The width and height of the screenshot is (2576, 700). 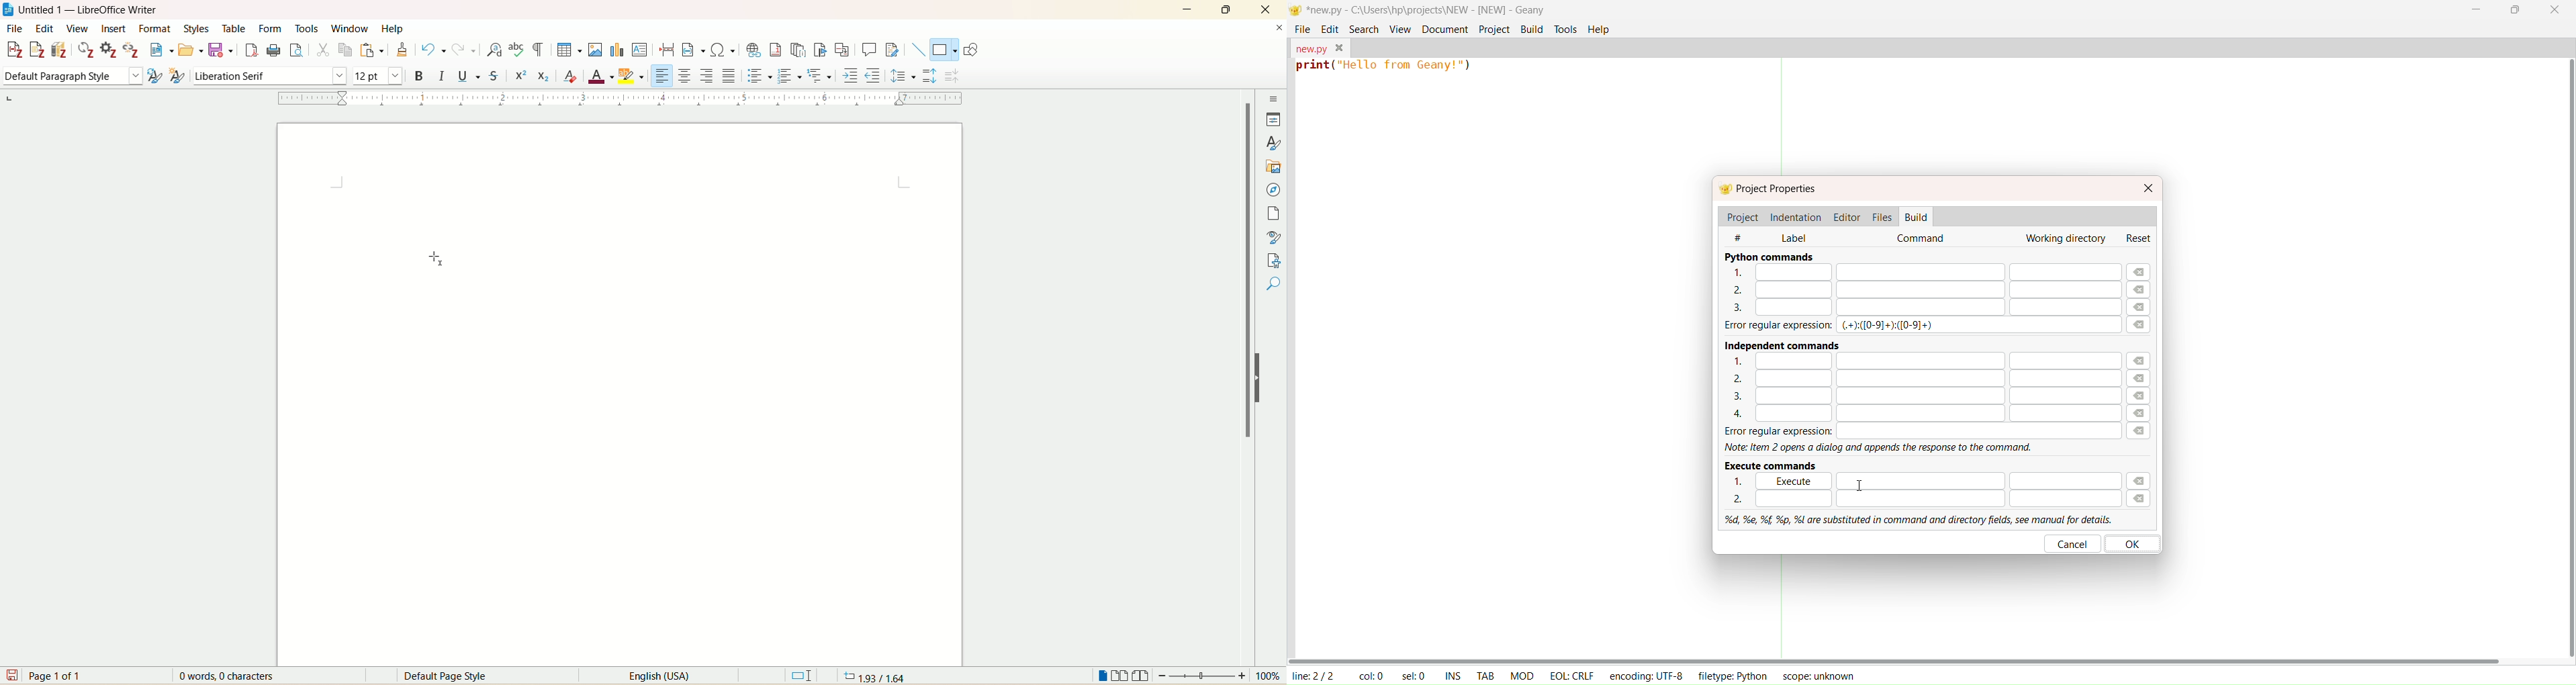 I want to click on insert bookmark, so click(x=822, y=50).